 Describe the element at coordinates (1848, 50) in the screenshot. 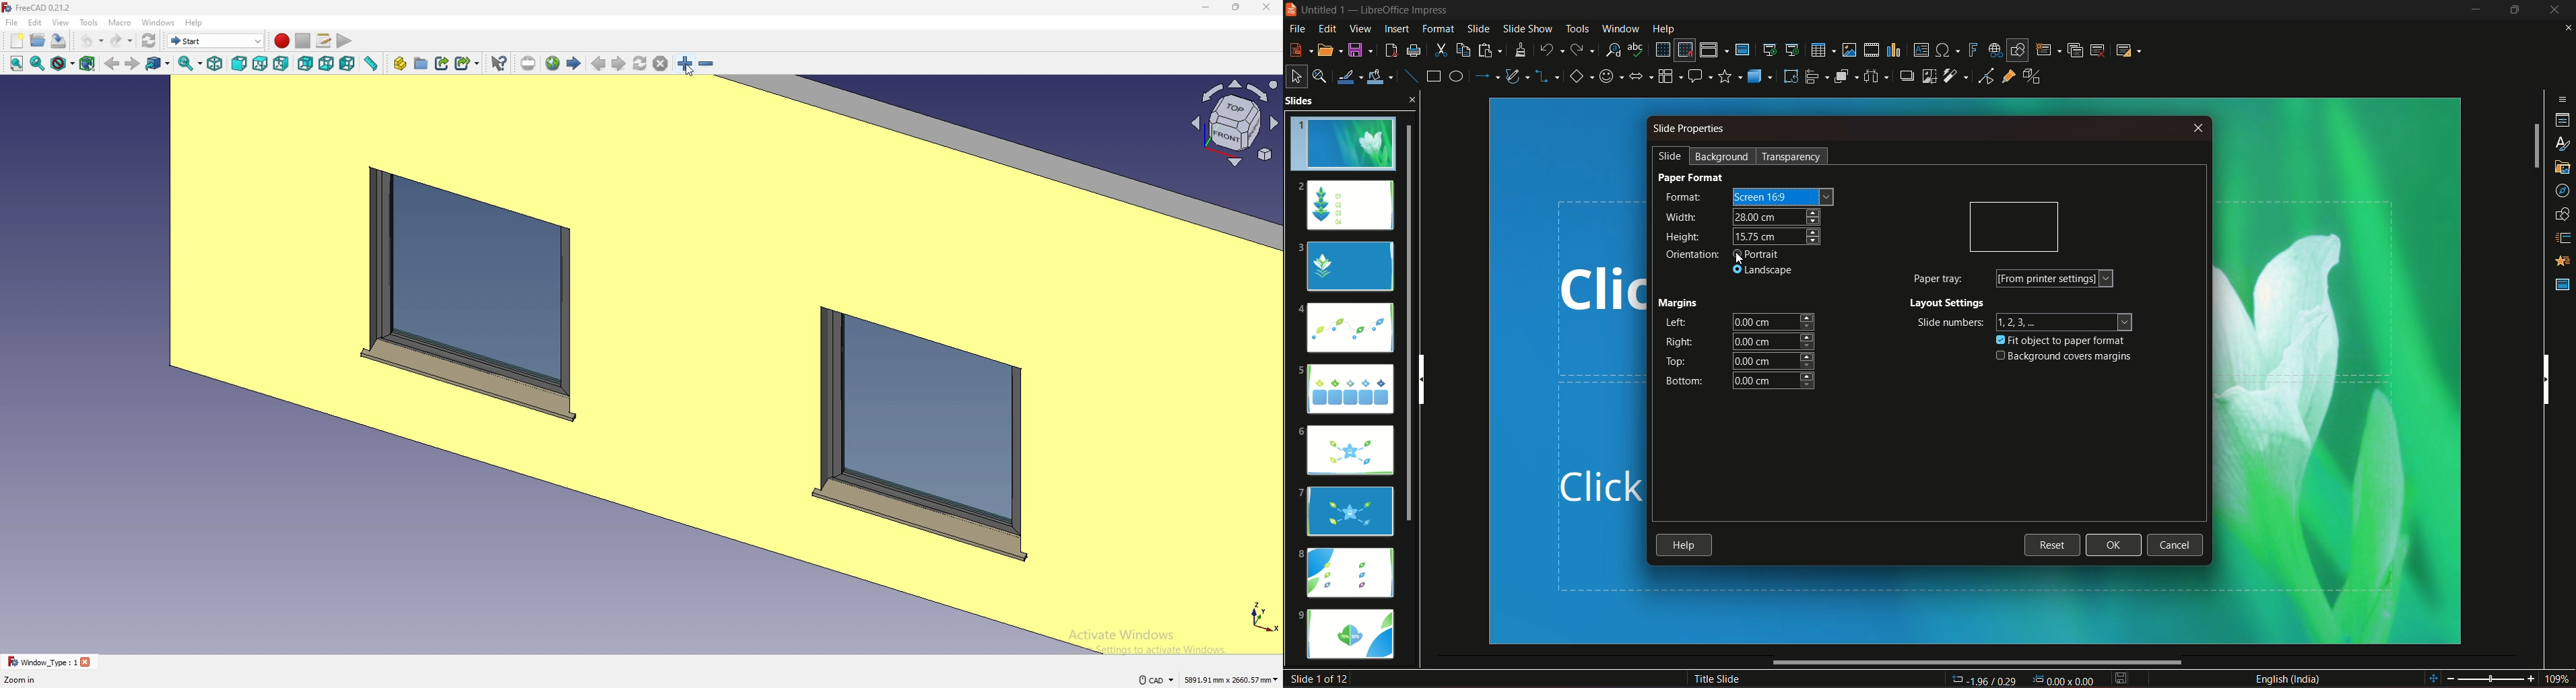

I see `insert image` at that location.